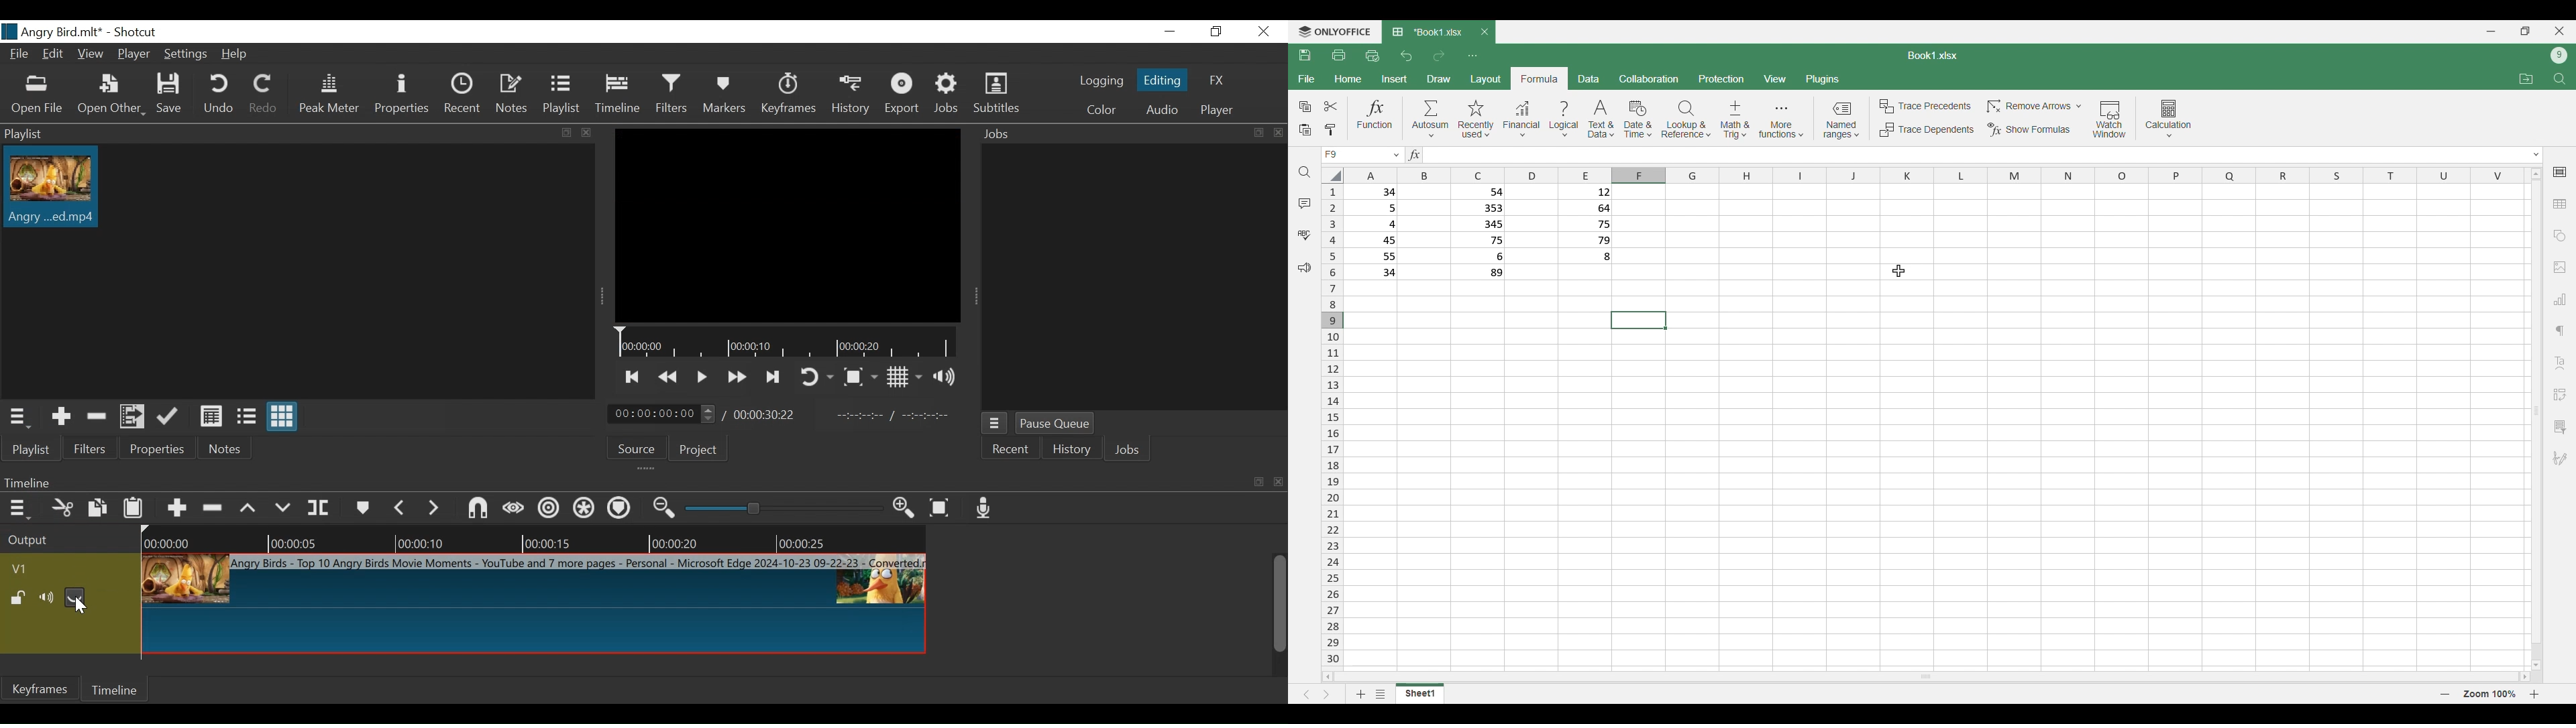 The image size is (2576, 728). I want to click on Current account, so click(2559, 56).